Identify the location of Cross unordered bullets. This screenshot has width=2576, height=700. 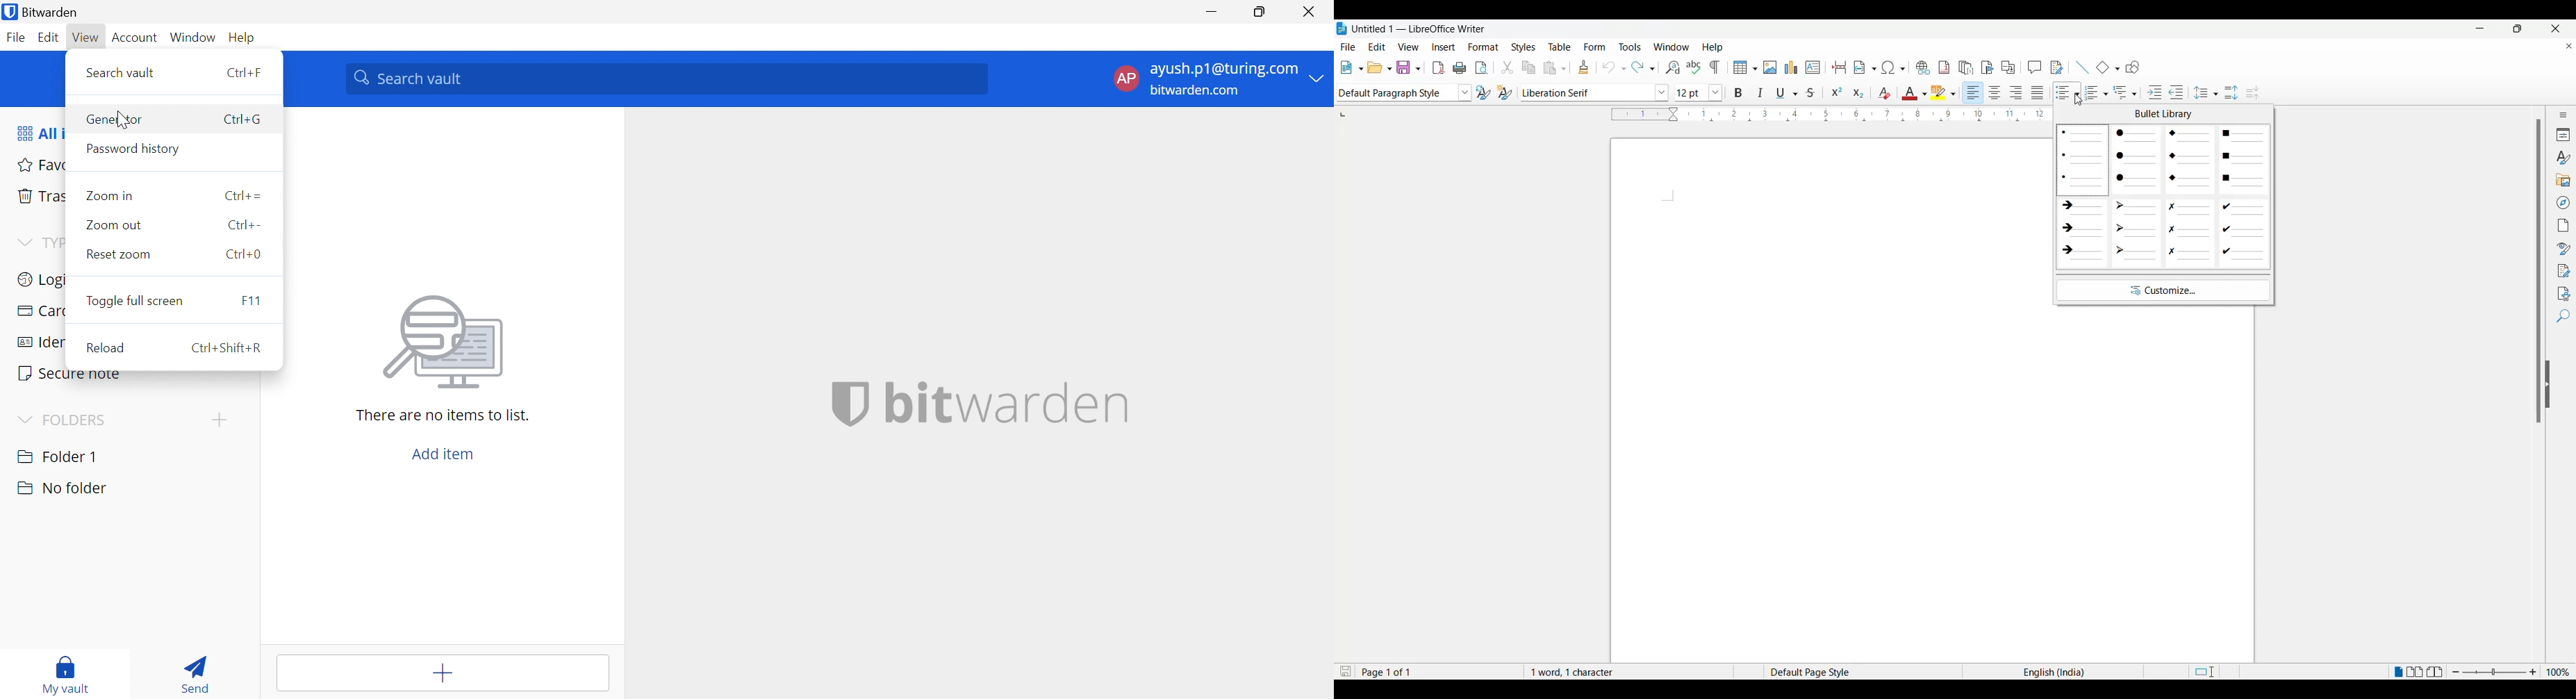
(2190, 232).